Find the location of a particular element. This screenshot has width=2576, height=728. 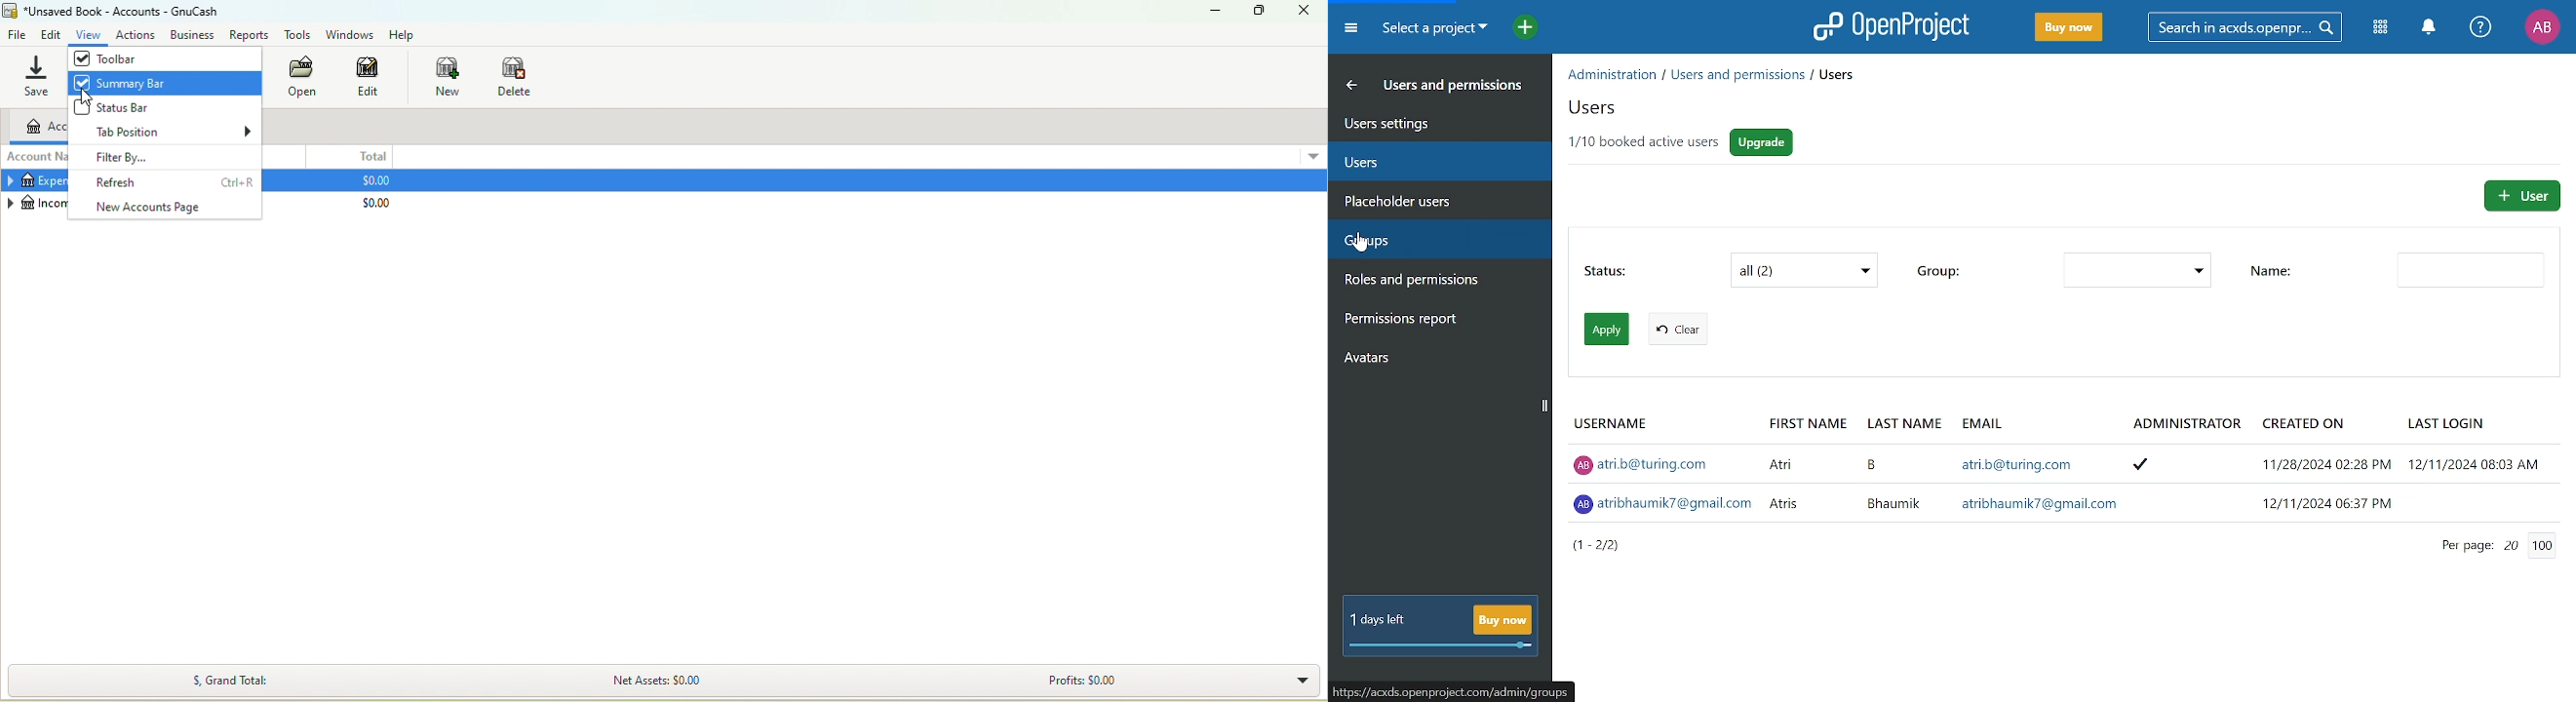

Total is located at coordinates (348, 157).